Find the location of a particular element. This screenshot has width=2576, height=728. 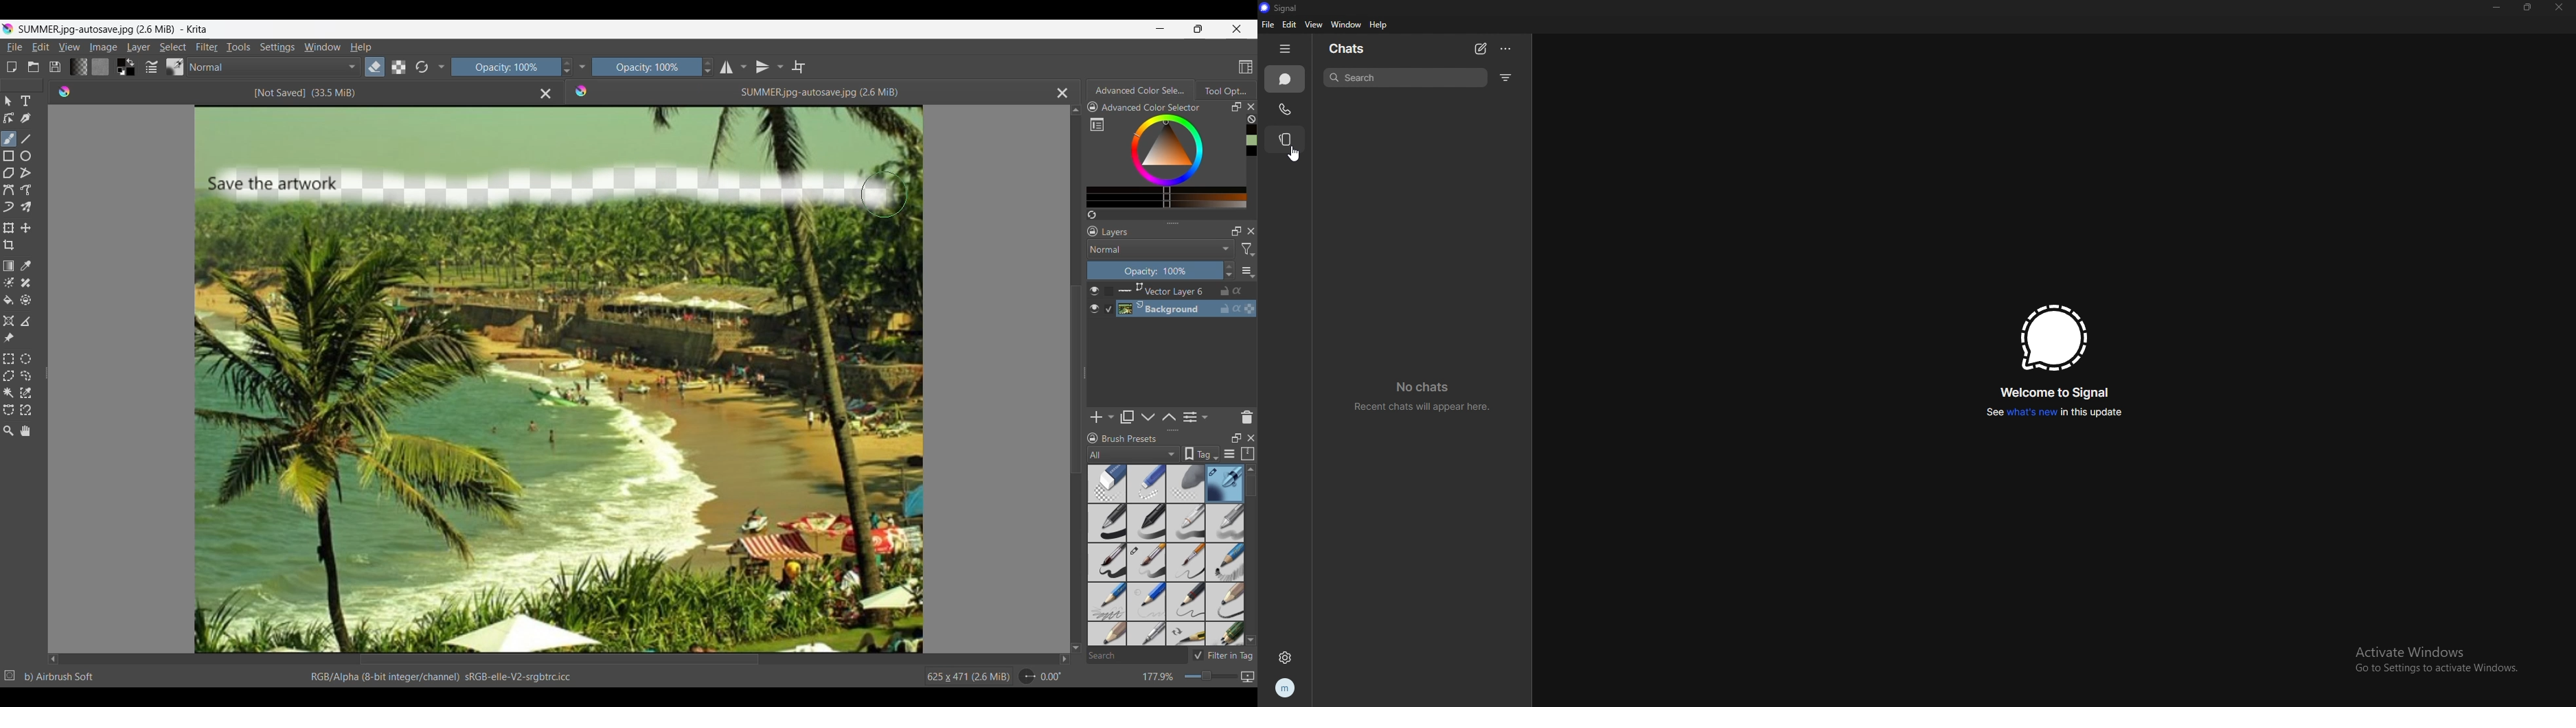

close is located at coordinates (2558, 8).